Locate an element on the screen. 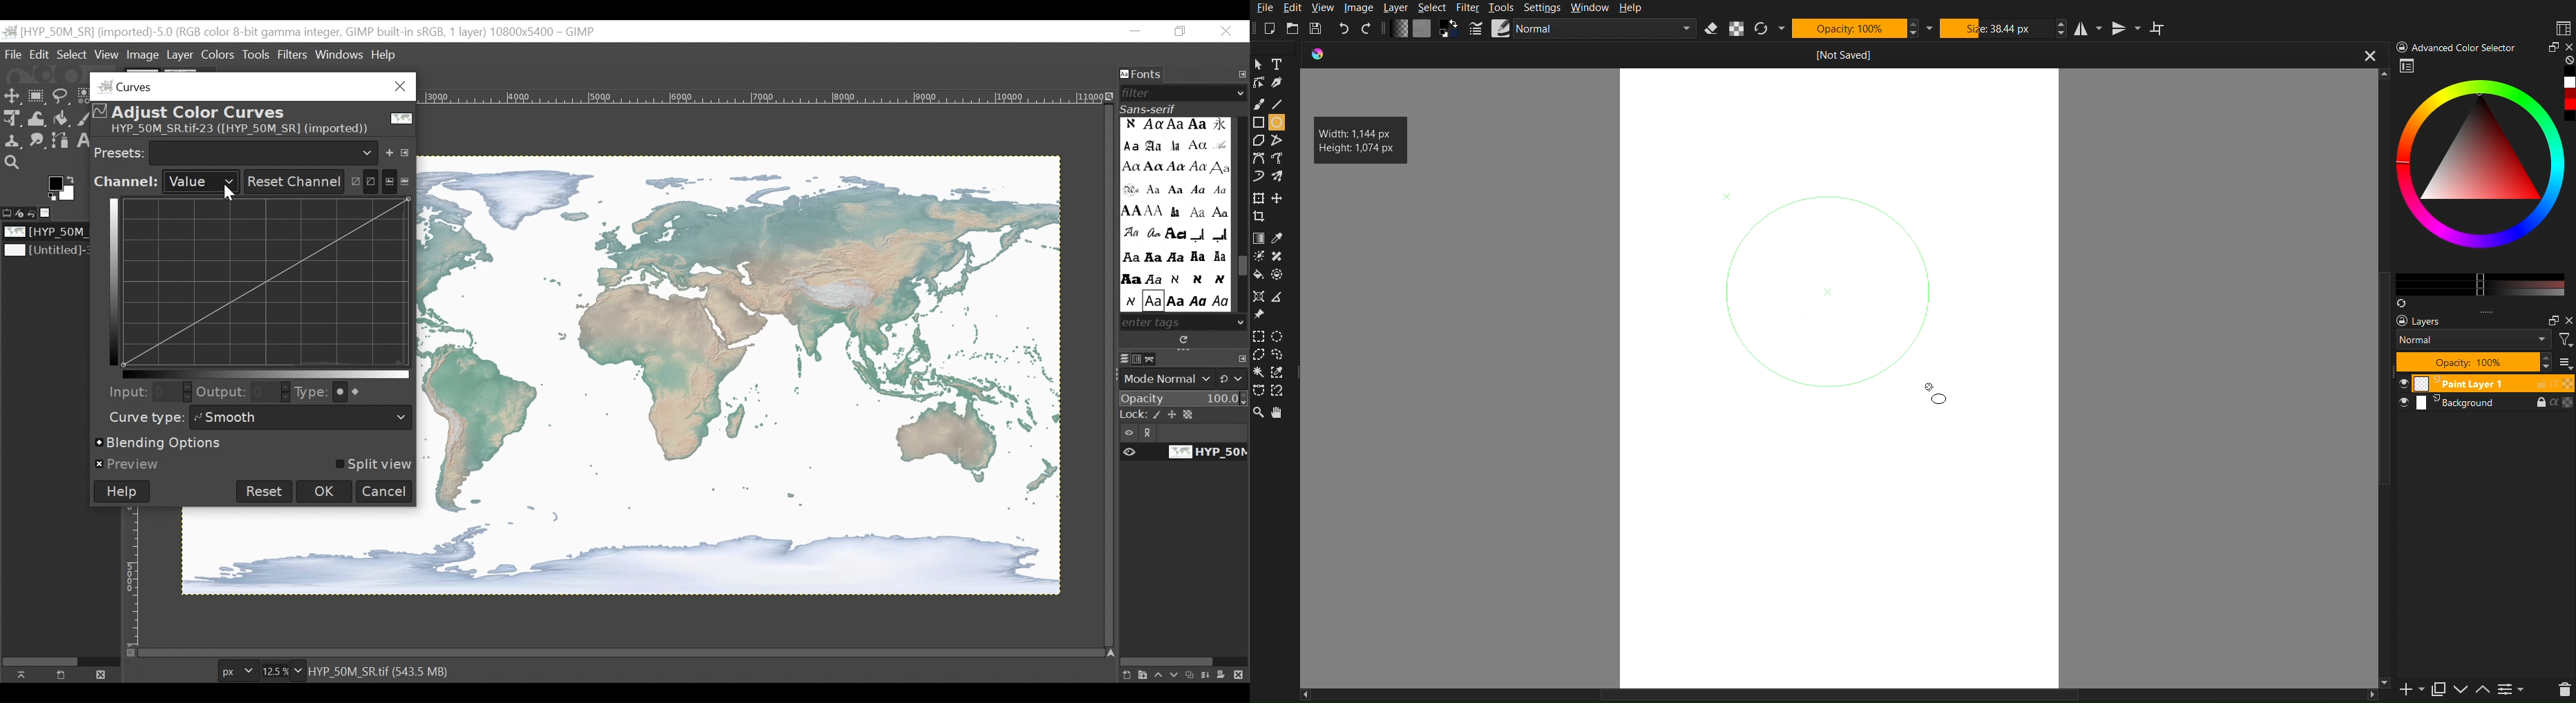  Alpha is located at coordinates (1736, 32).